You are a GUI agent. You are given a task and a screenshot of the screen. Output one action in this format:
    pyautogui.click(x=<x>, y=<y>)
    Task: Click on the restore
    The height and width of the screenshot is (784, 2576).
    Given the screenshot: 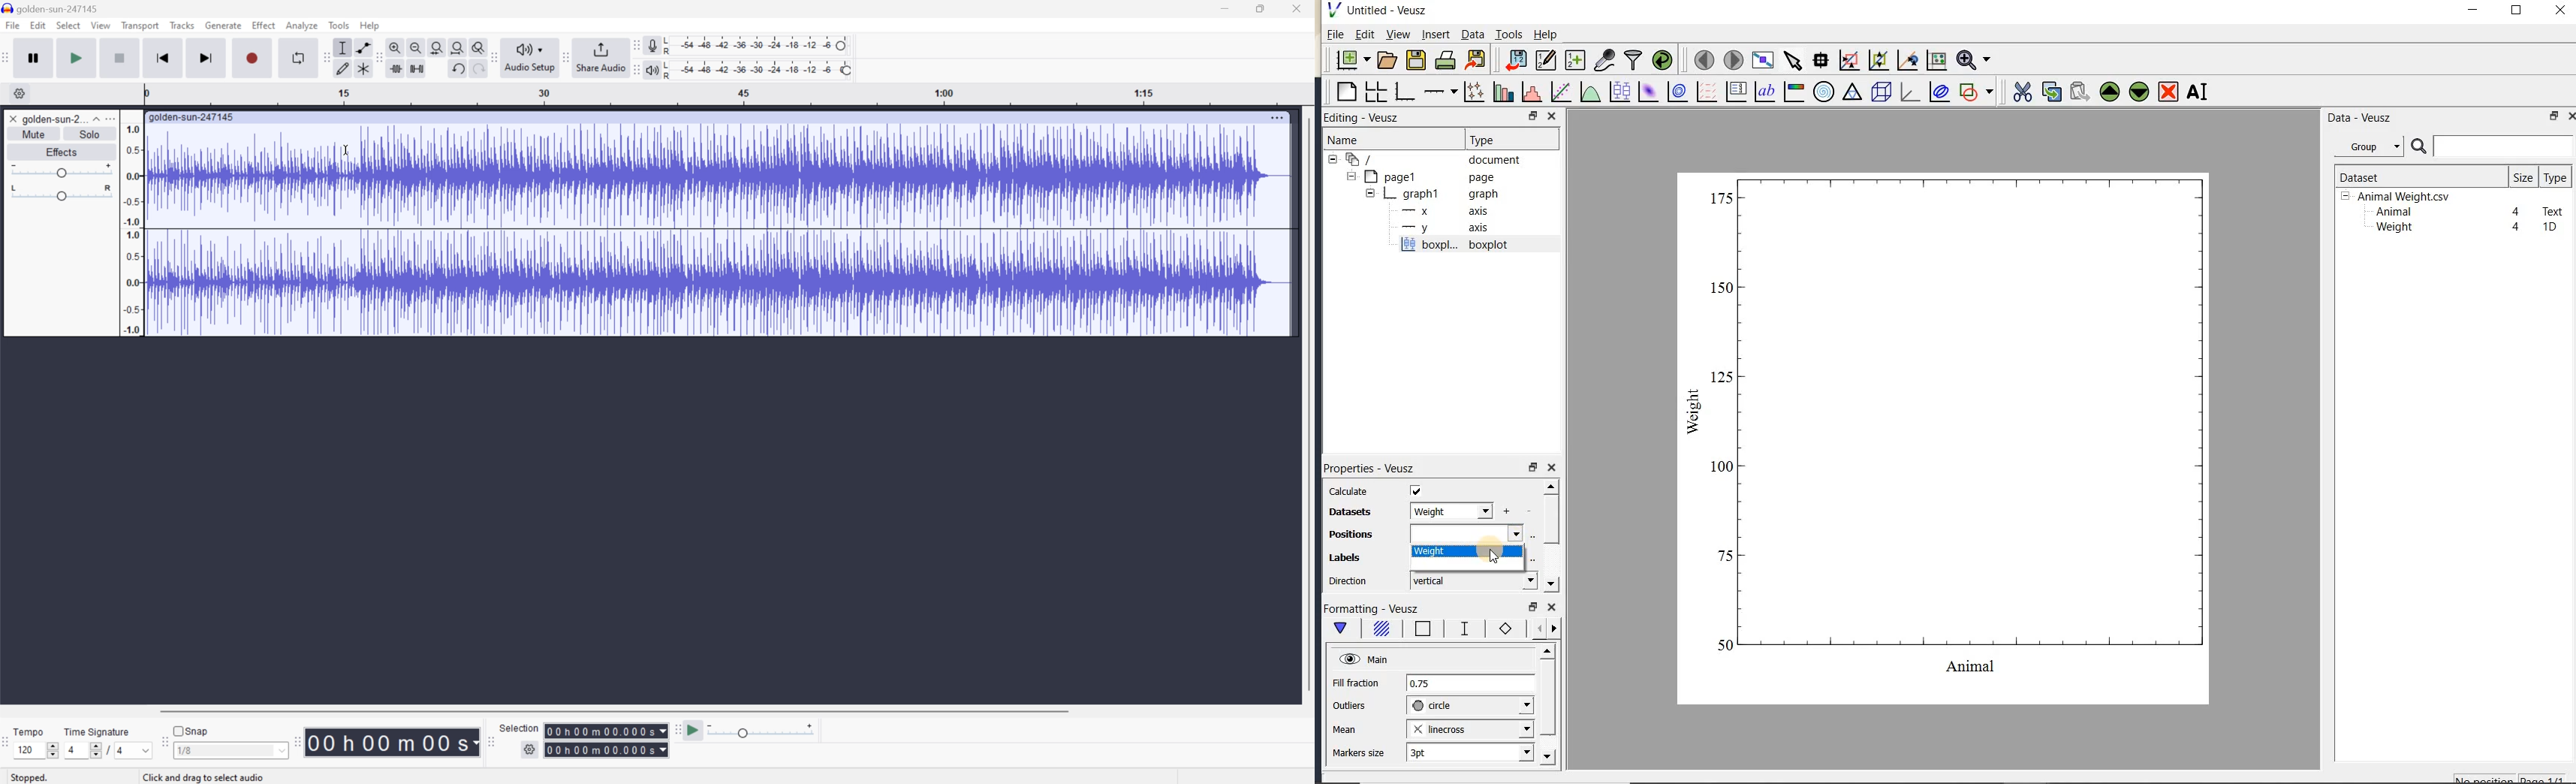 What is the action you would take?
    pyautogui.click(x=2555, y=116)
    